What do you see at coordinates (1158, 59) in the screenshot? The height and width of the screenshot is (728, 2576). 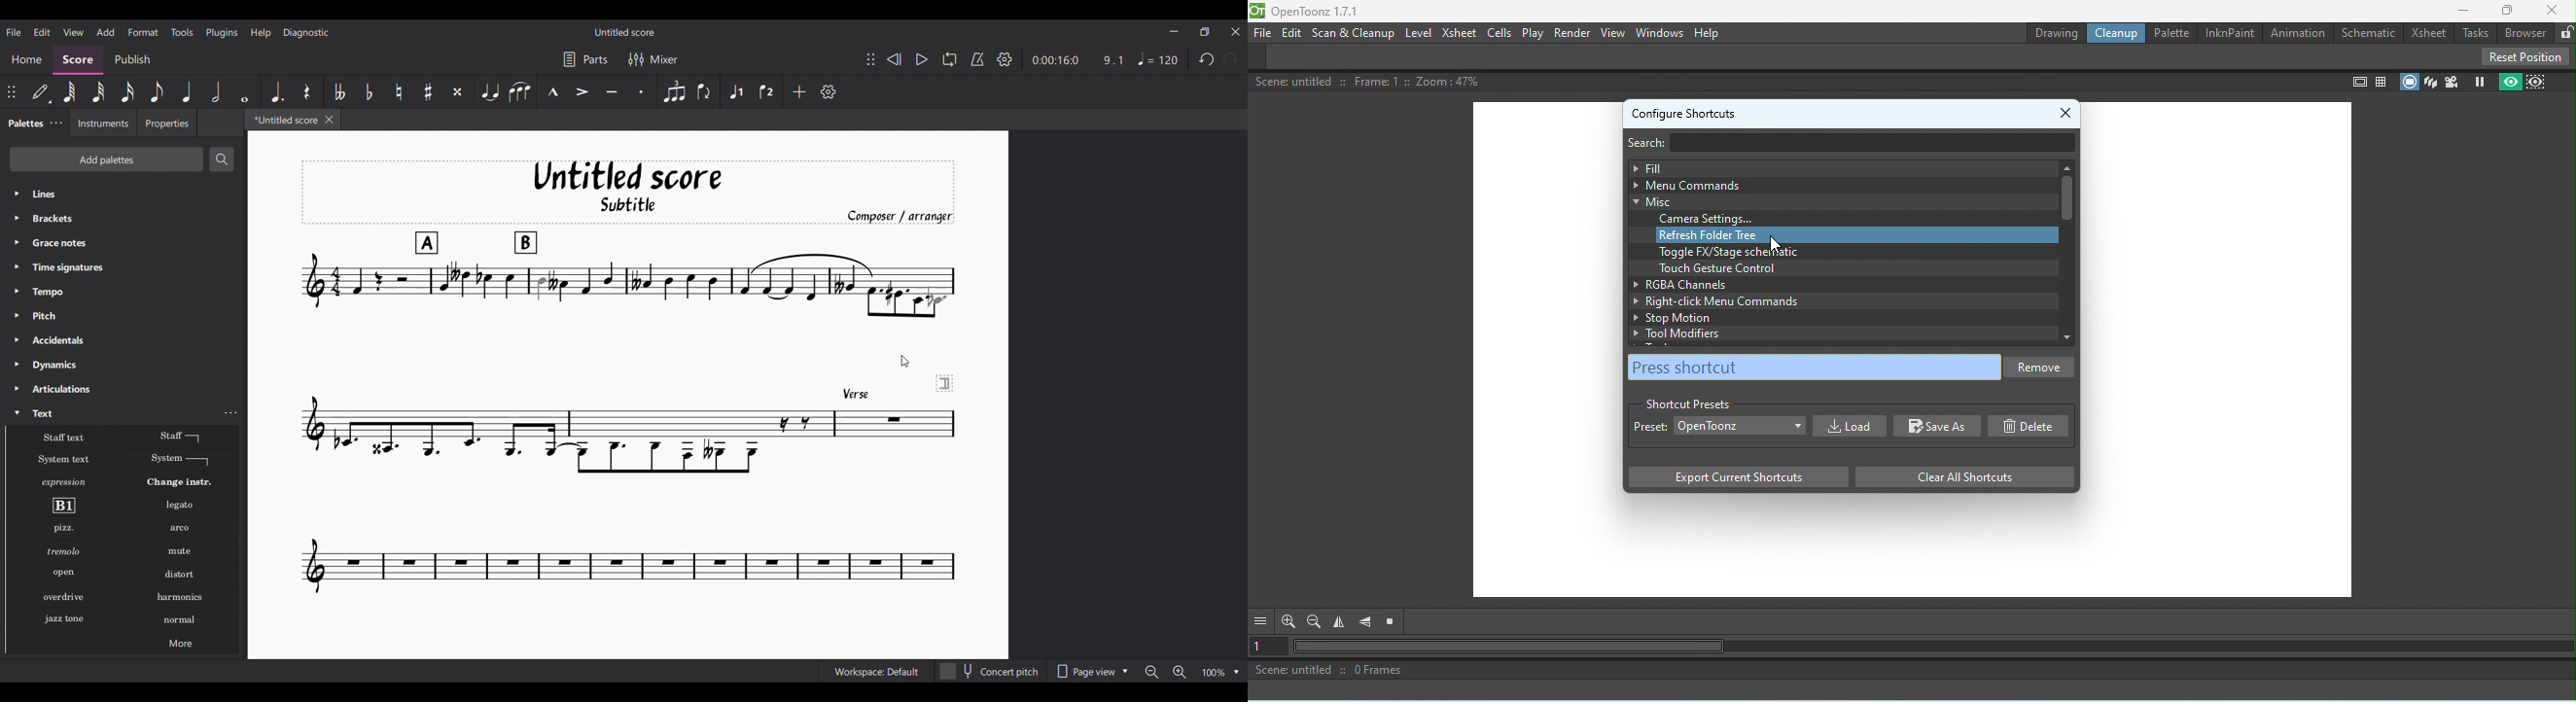 I see `Tempo` at bounding box center [1158, 59].